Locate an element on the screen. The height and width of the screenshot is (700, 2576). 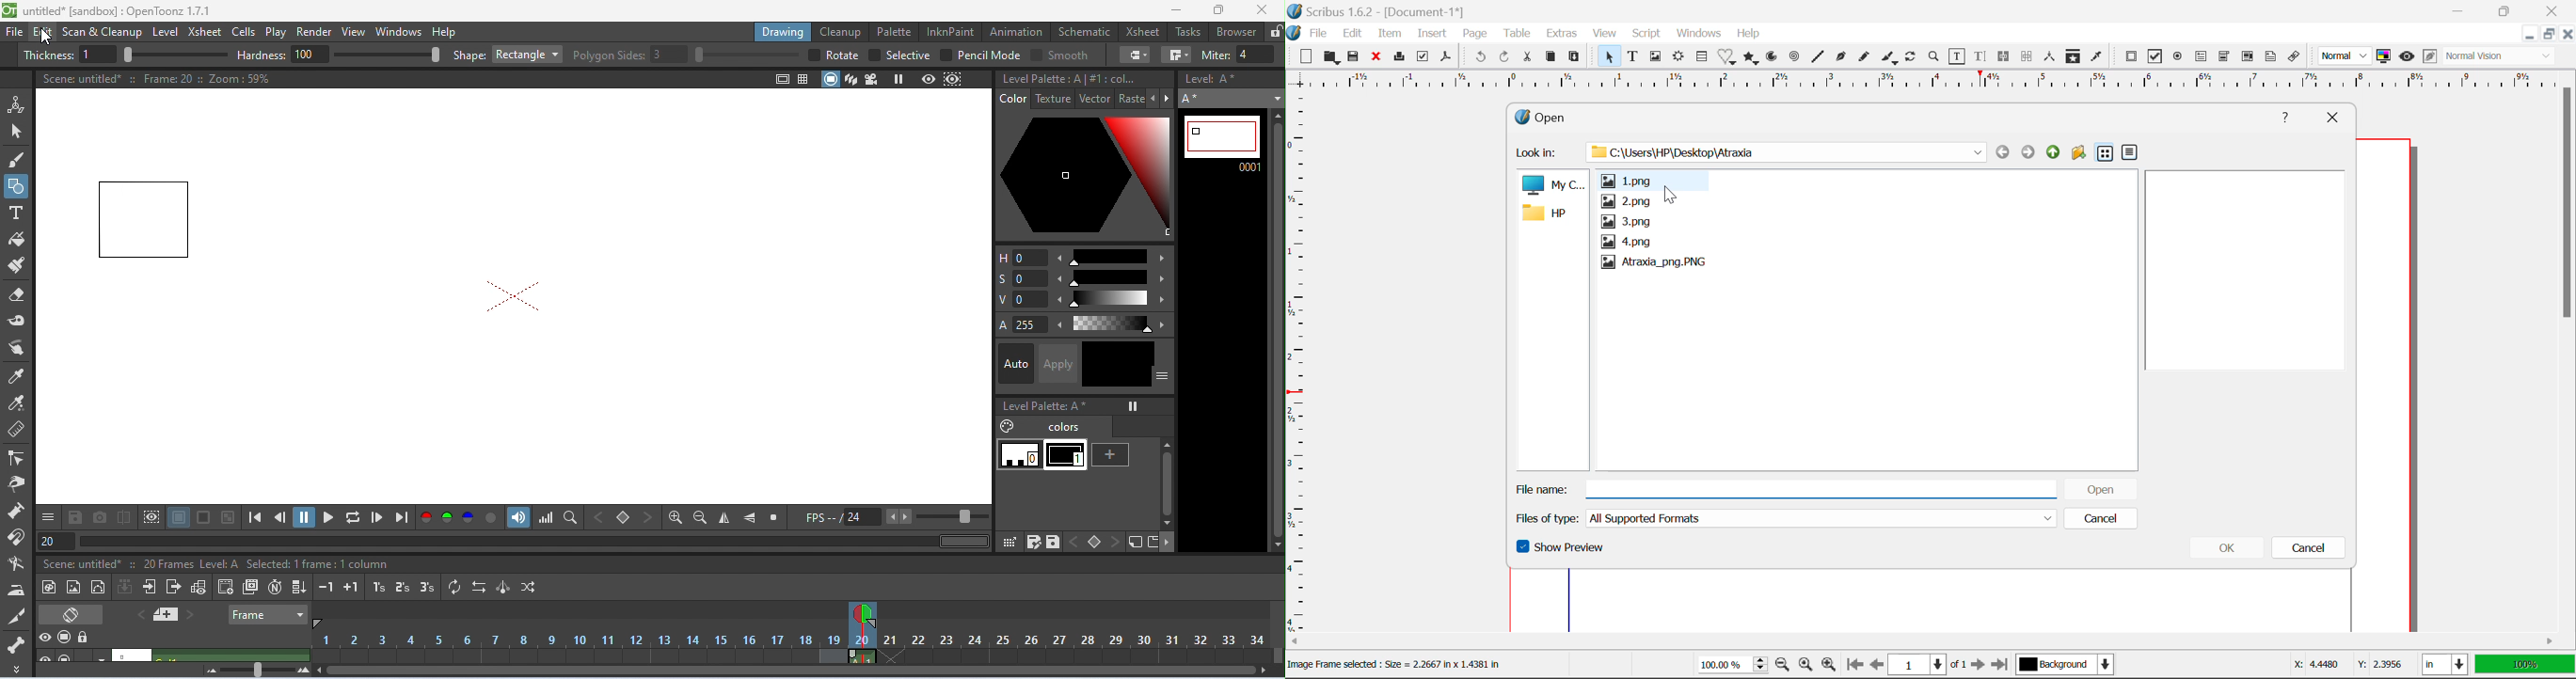
Last Page is located at coordinates (2002, 665).